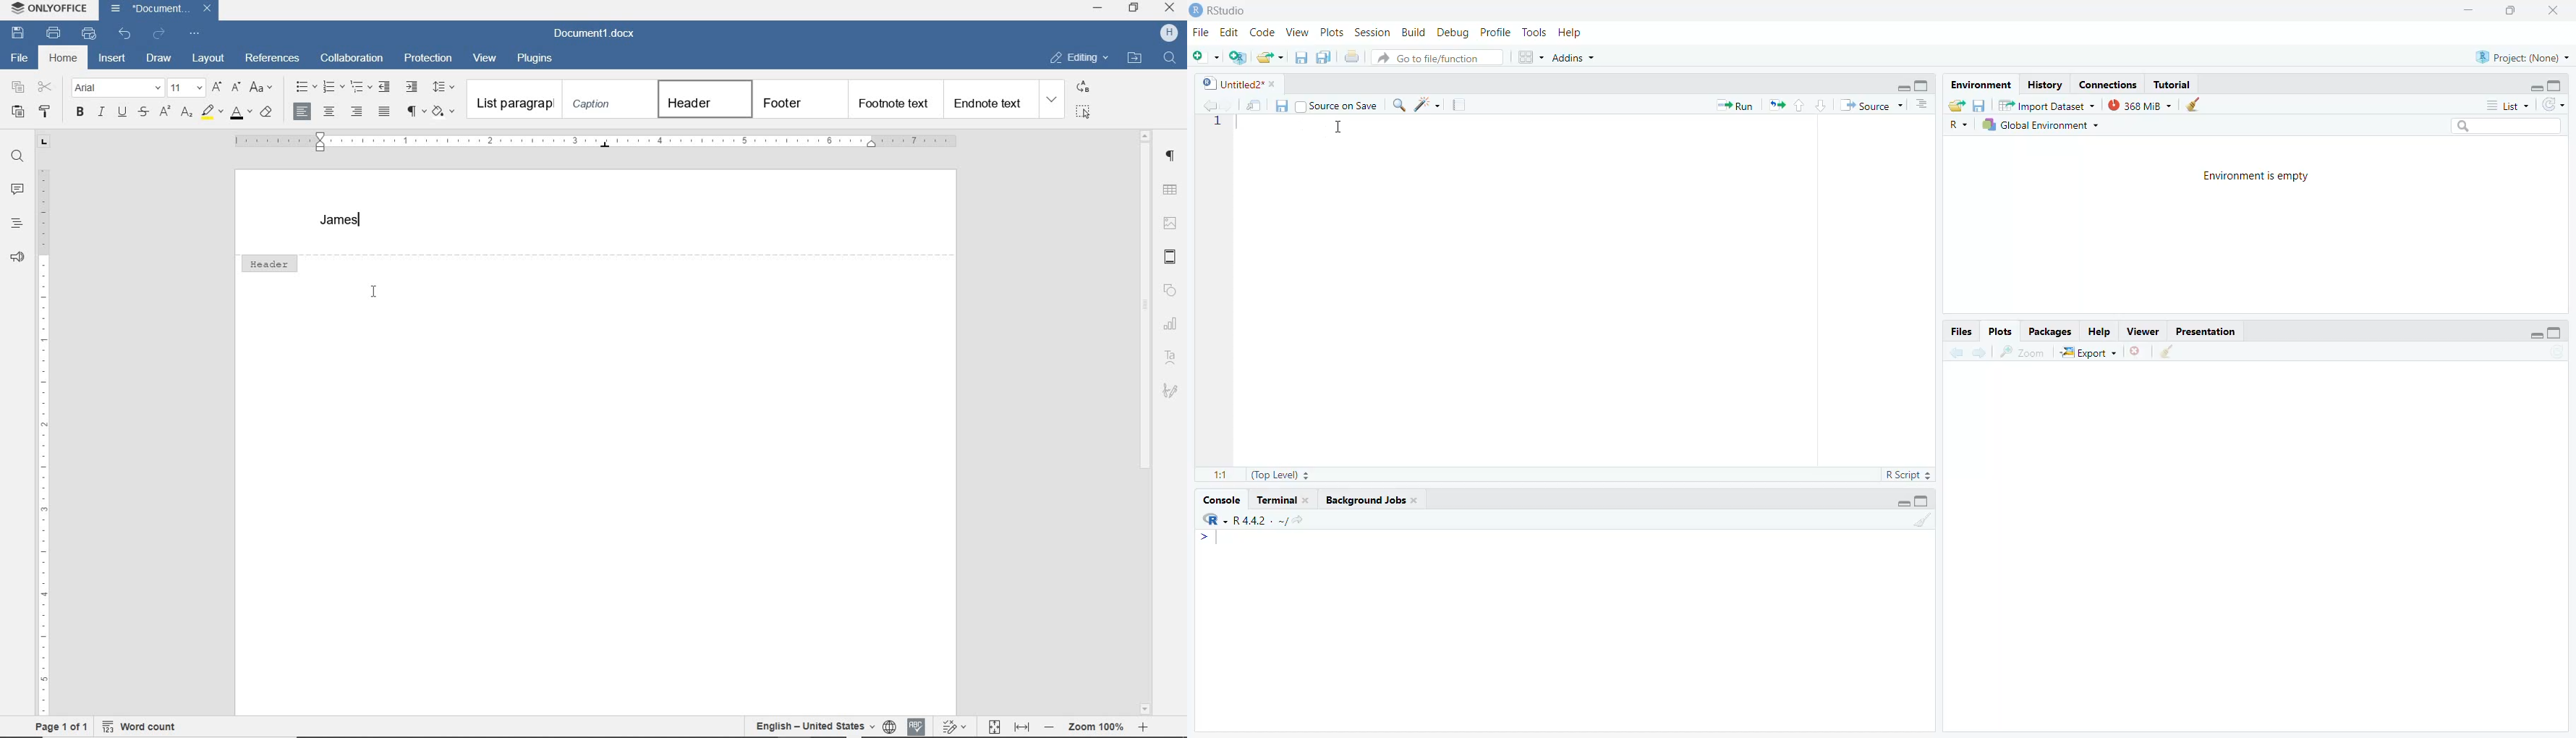 The height and width of the screenshot is (756, 2576). Describe the element at coordinates (1353, 59) in the screenshot. I see `print` at that location.